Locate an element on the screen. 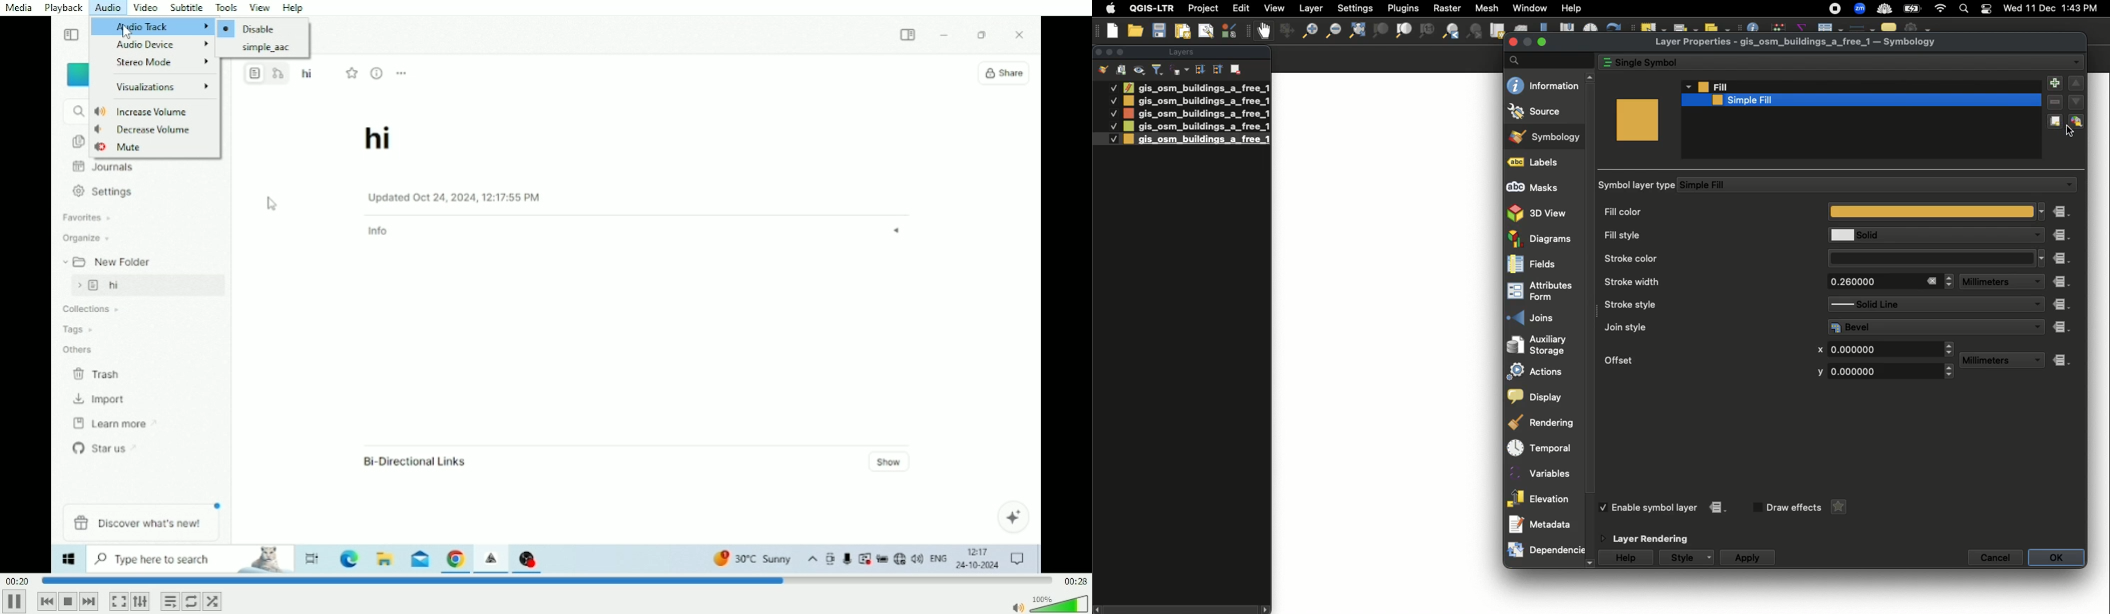 Image resolution: width=2128 pixels, height=616 pixels. Layer is located at coordinates (1312, 8).